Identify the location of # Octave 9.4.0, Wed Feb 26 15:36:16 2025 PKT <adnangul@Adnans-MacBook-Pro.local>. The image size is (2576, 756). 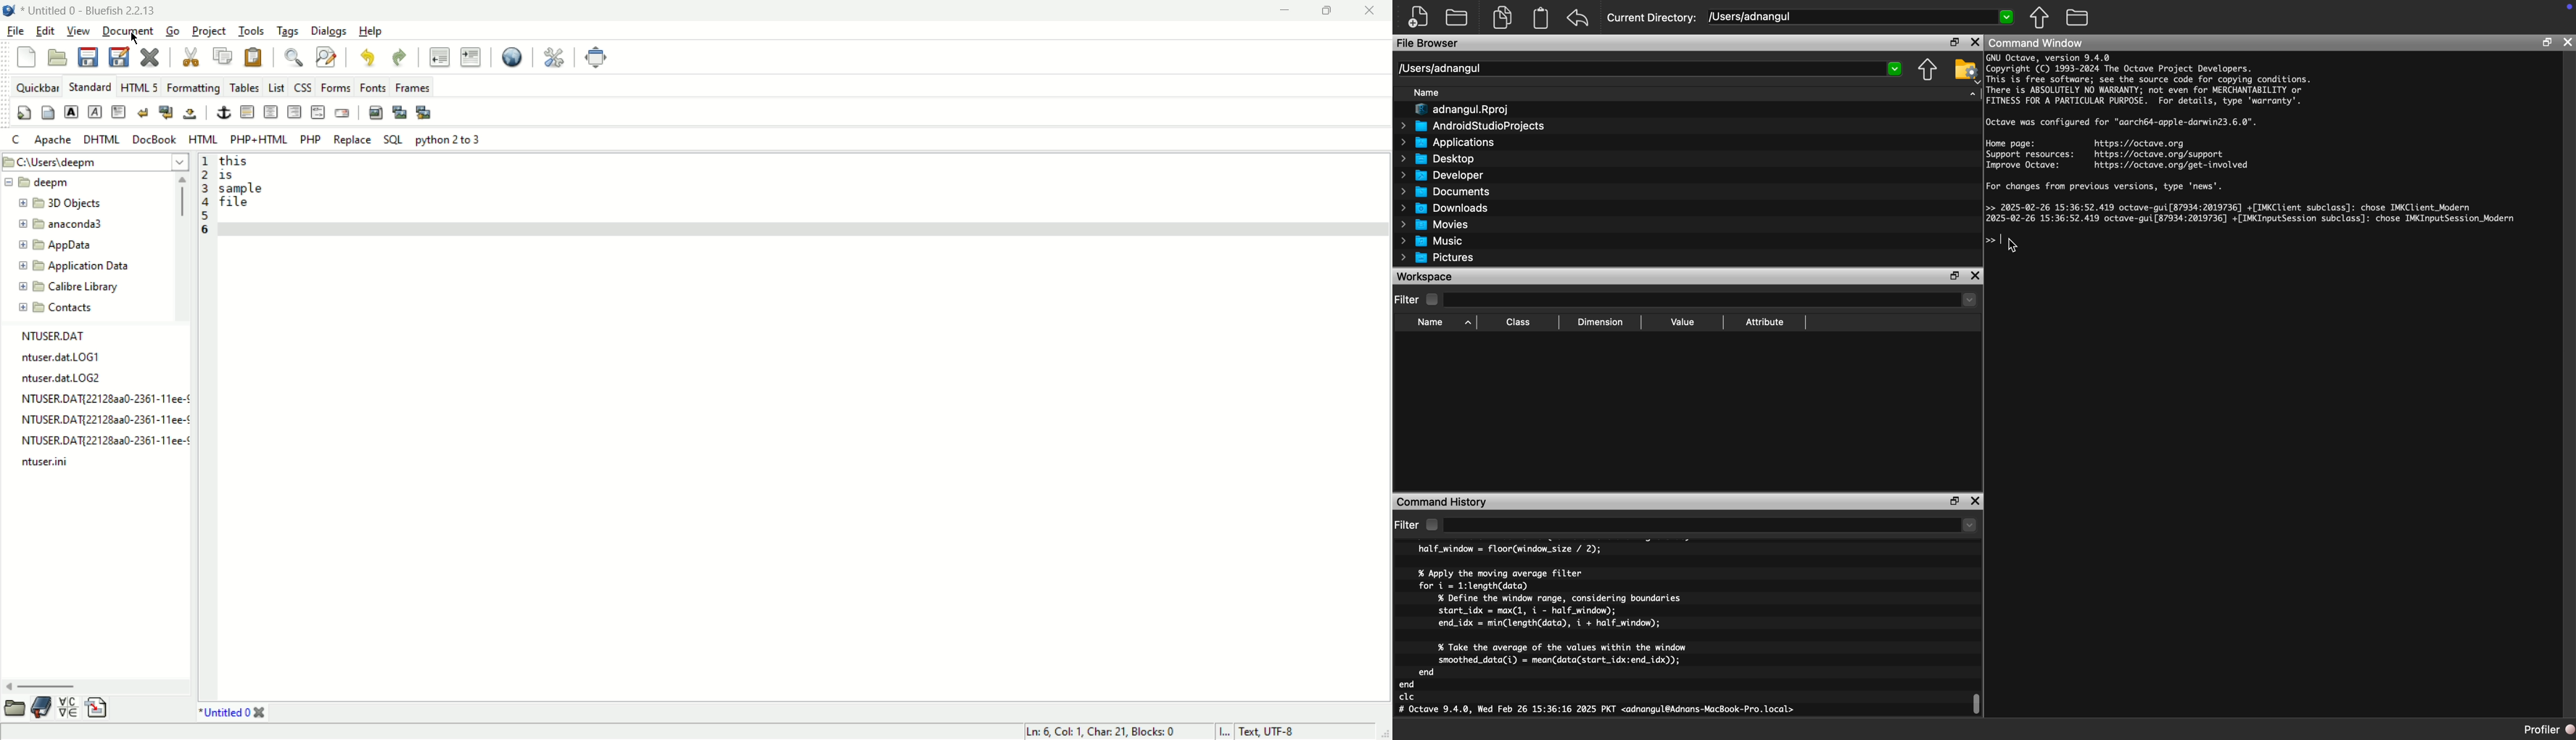
(1597, 710).